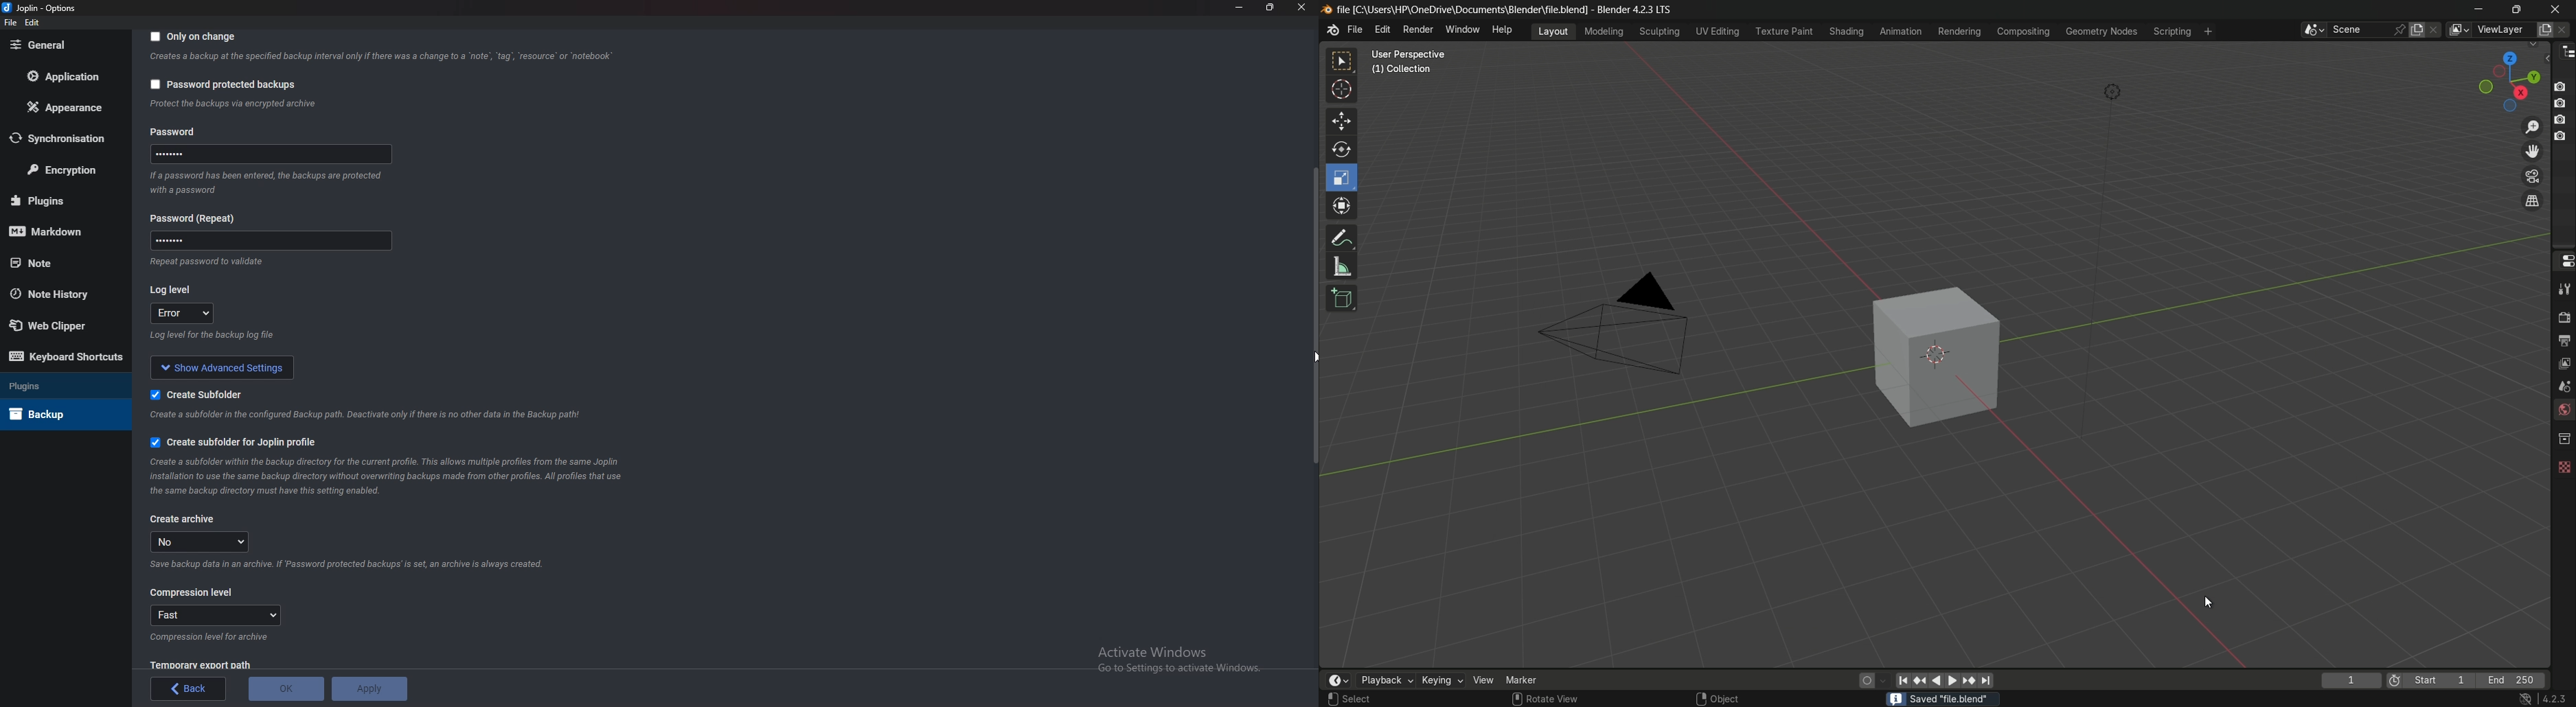 The height and width of the screenshot is (728, 2576). What do you see at coordinates (1441, 681) in the screenshot?
I see `keying` at bounding box center [1441, 681].